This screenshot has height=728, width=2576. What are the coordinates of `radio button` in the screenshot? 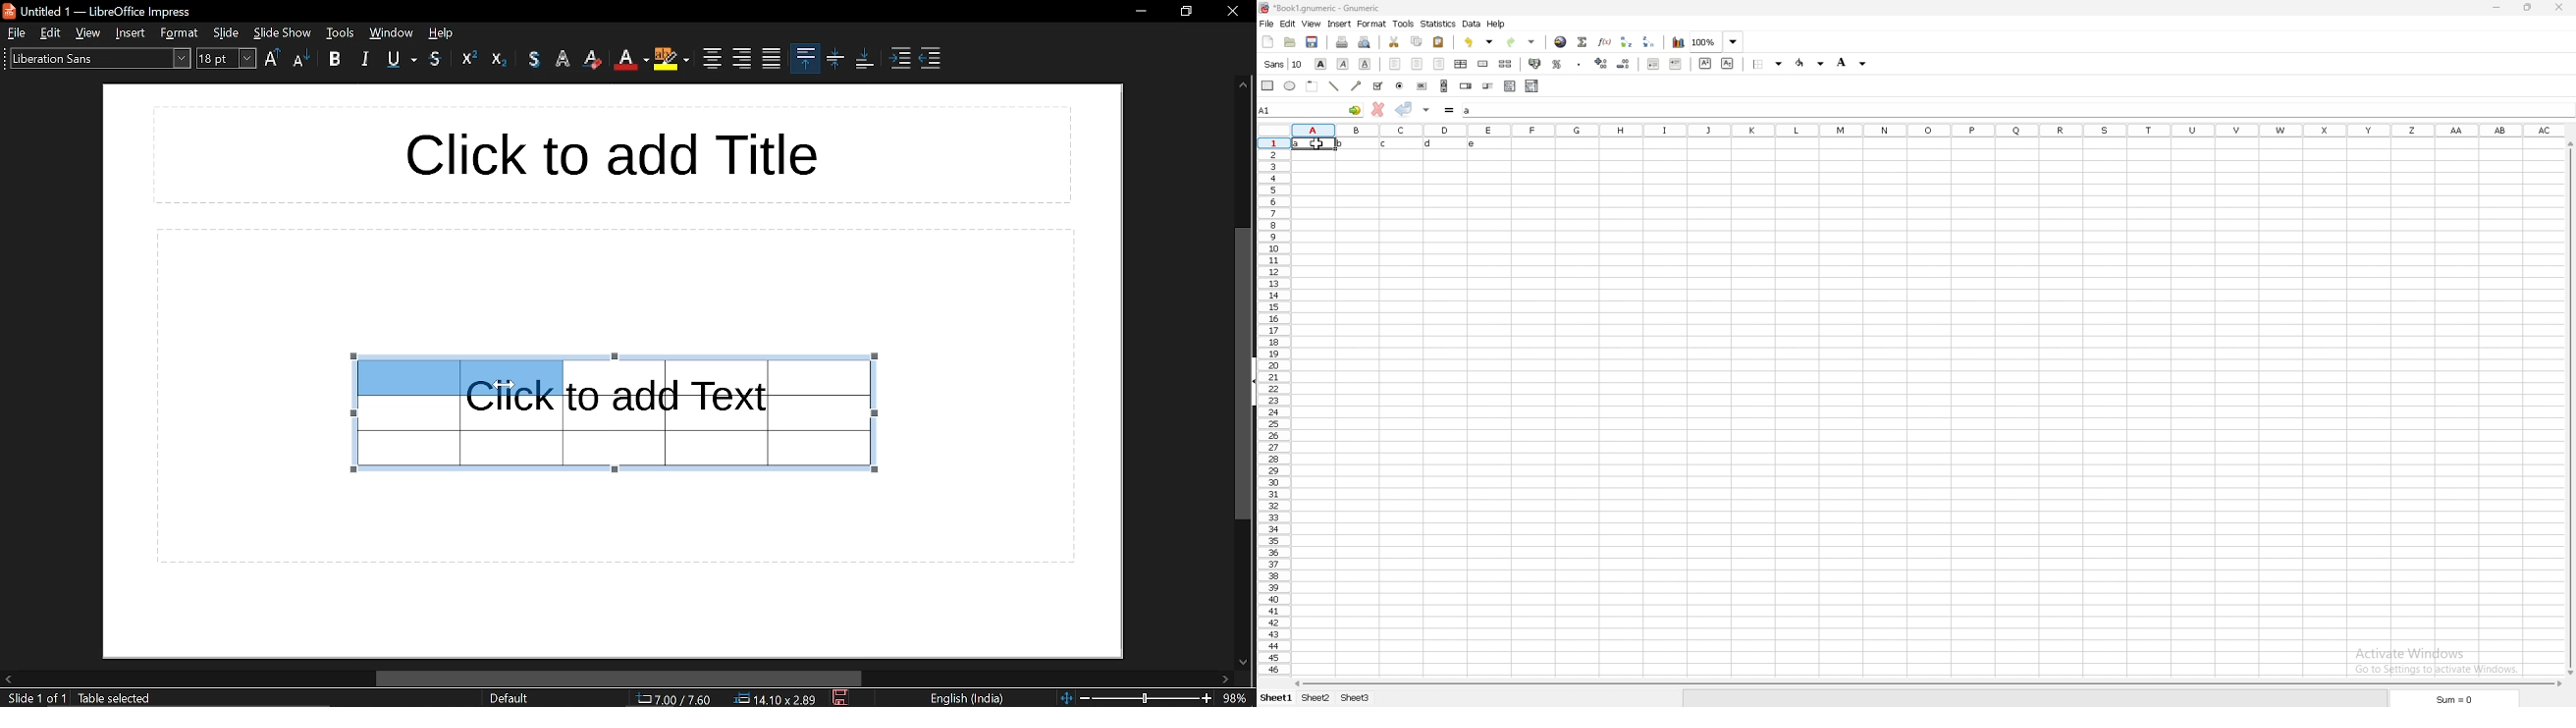 It's located at (1400, 87).